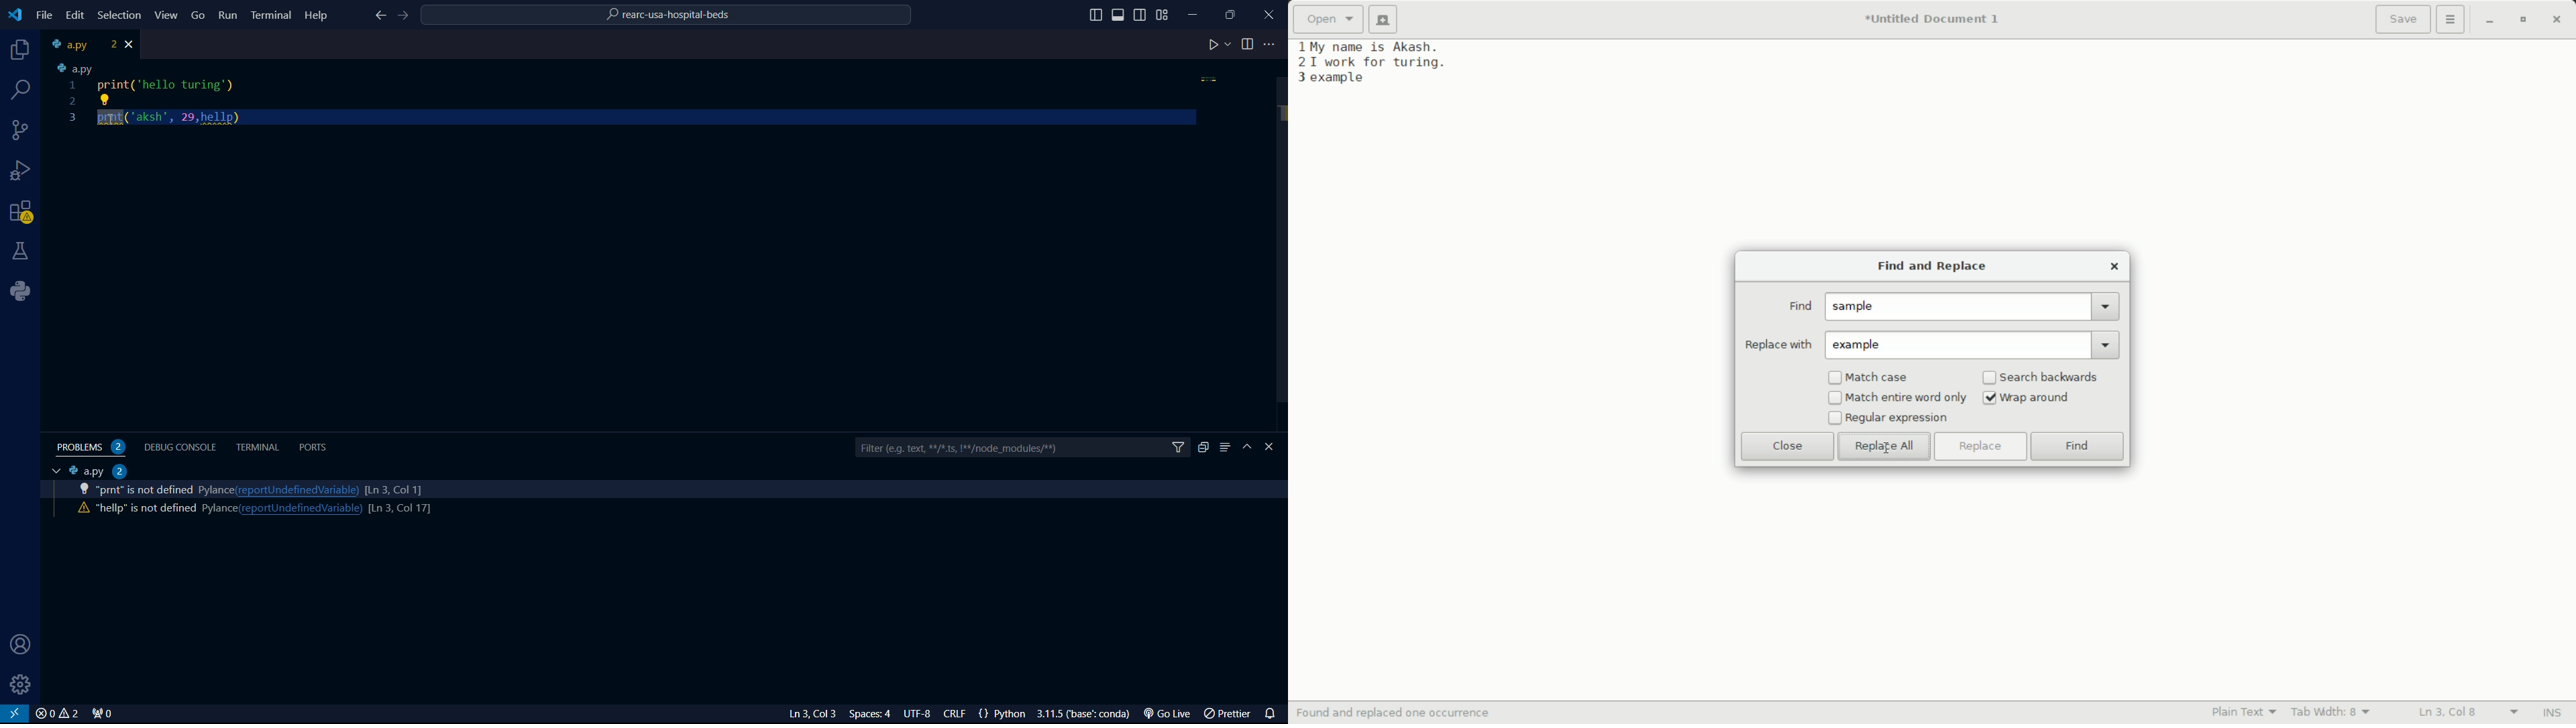  Describe the element at coordinates (21, 214) in the screenshot. I see `warning` at that location.